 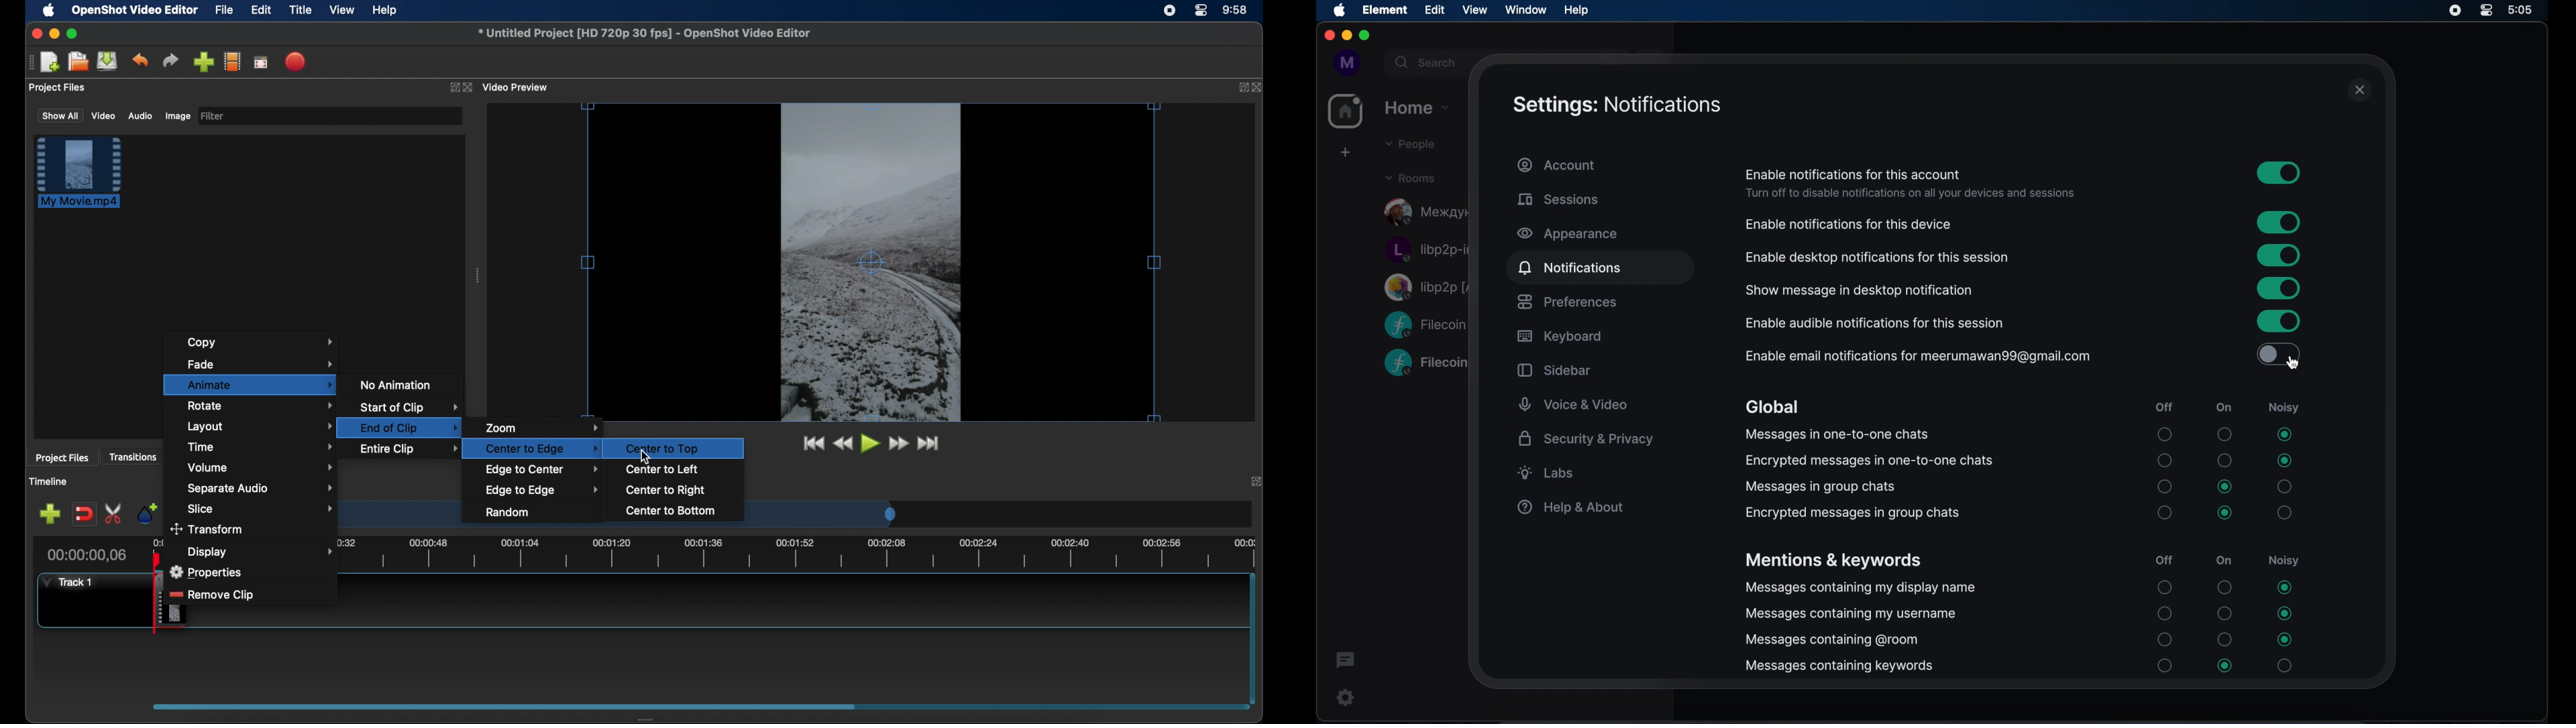 What do you see at coordinates (1344, 62) in the screenshot?
I see `profile` at bounding box center [1344, 62].